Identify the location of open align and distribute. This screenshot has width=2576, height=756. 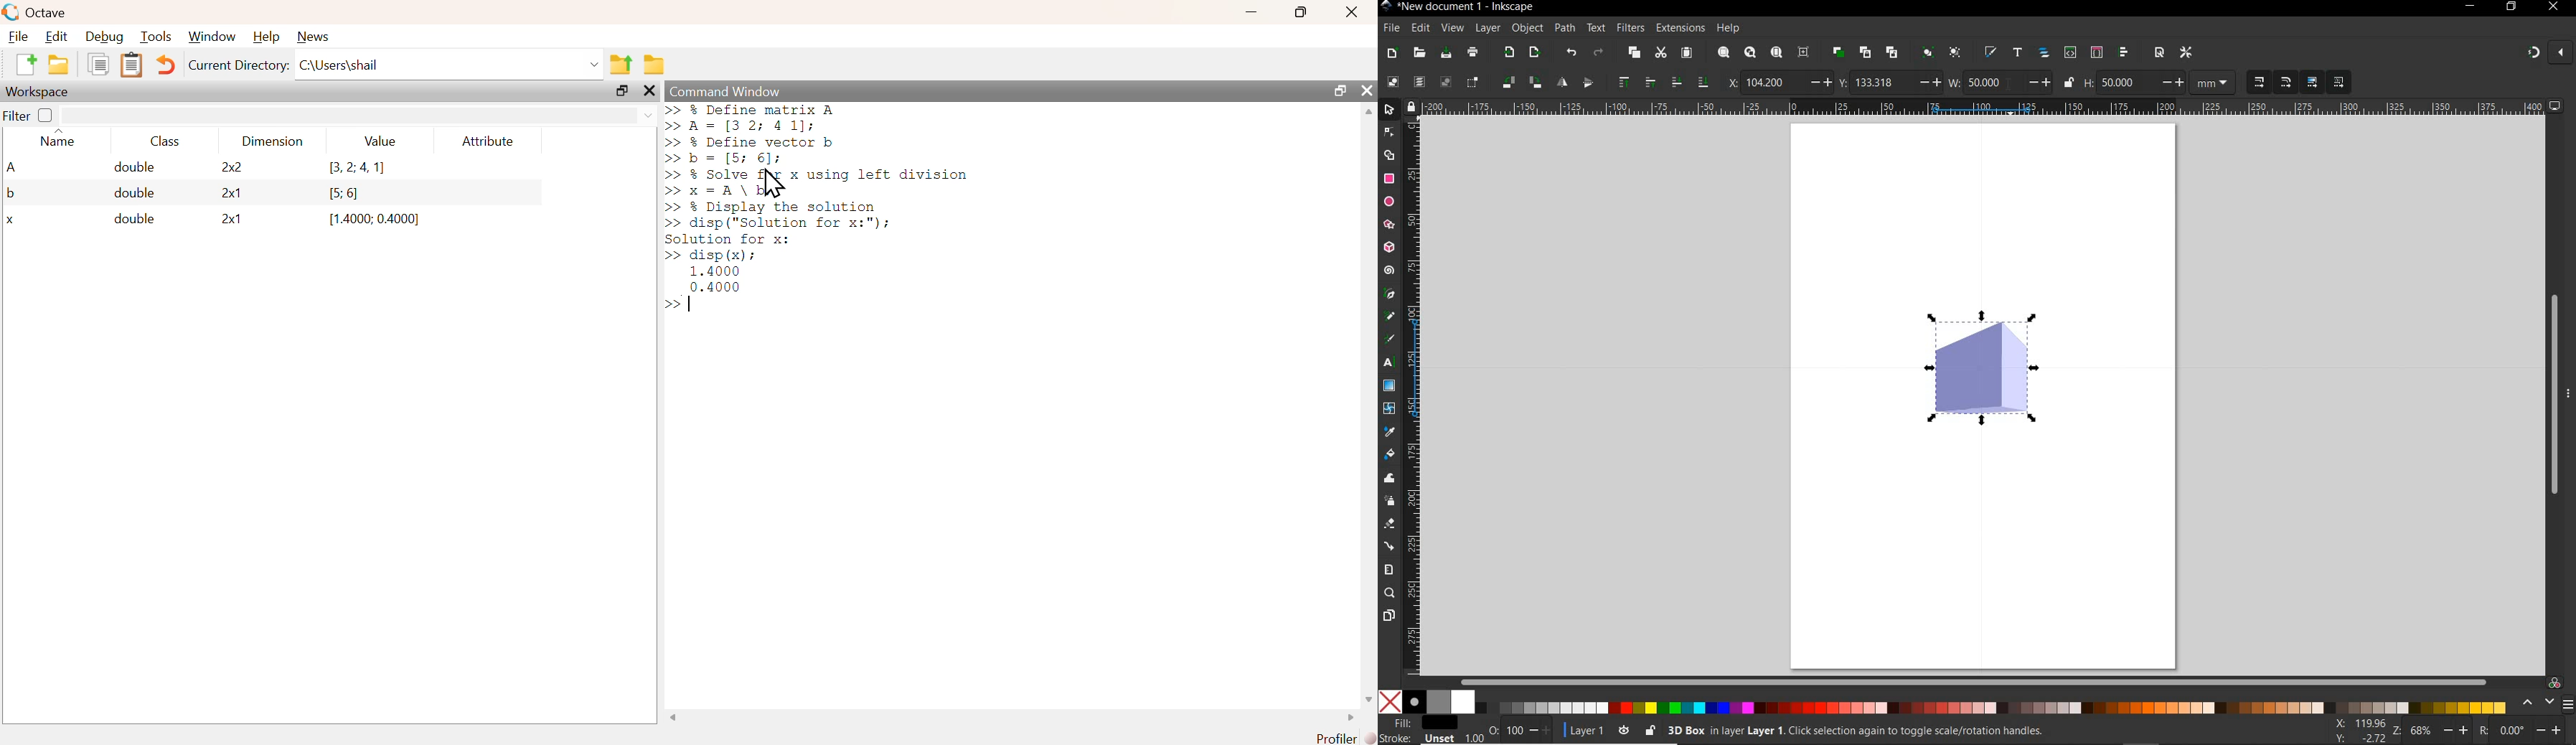
(2124, 52).